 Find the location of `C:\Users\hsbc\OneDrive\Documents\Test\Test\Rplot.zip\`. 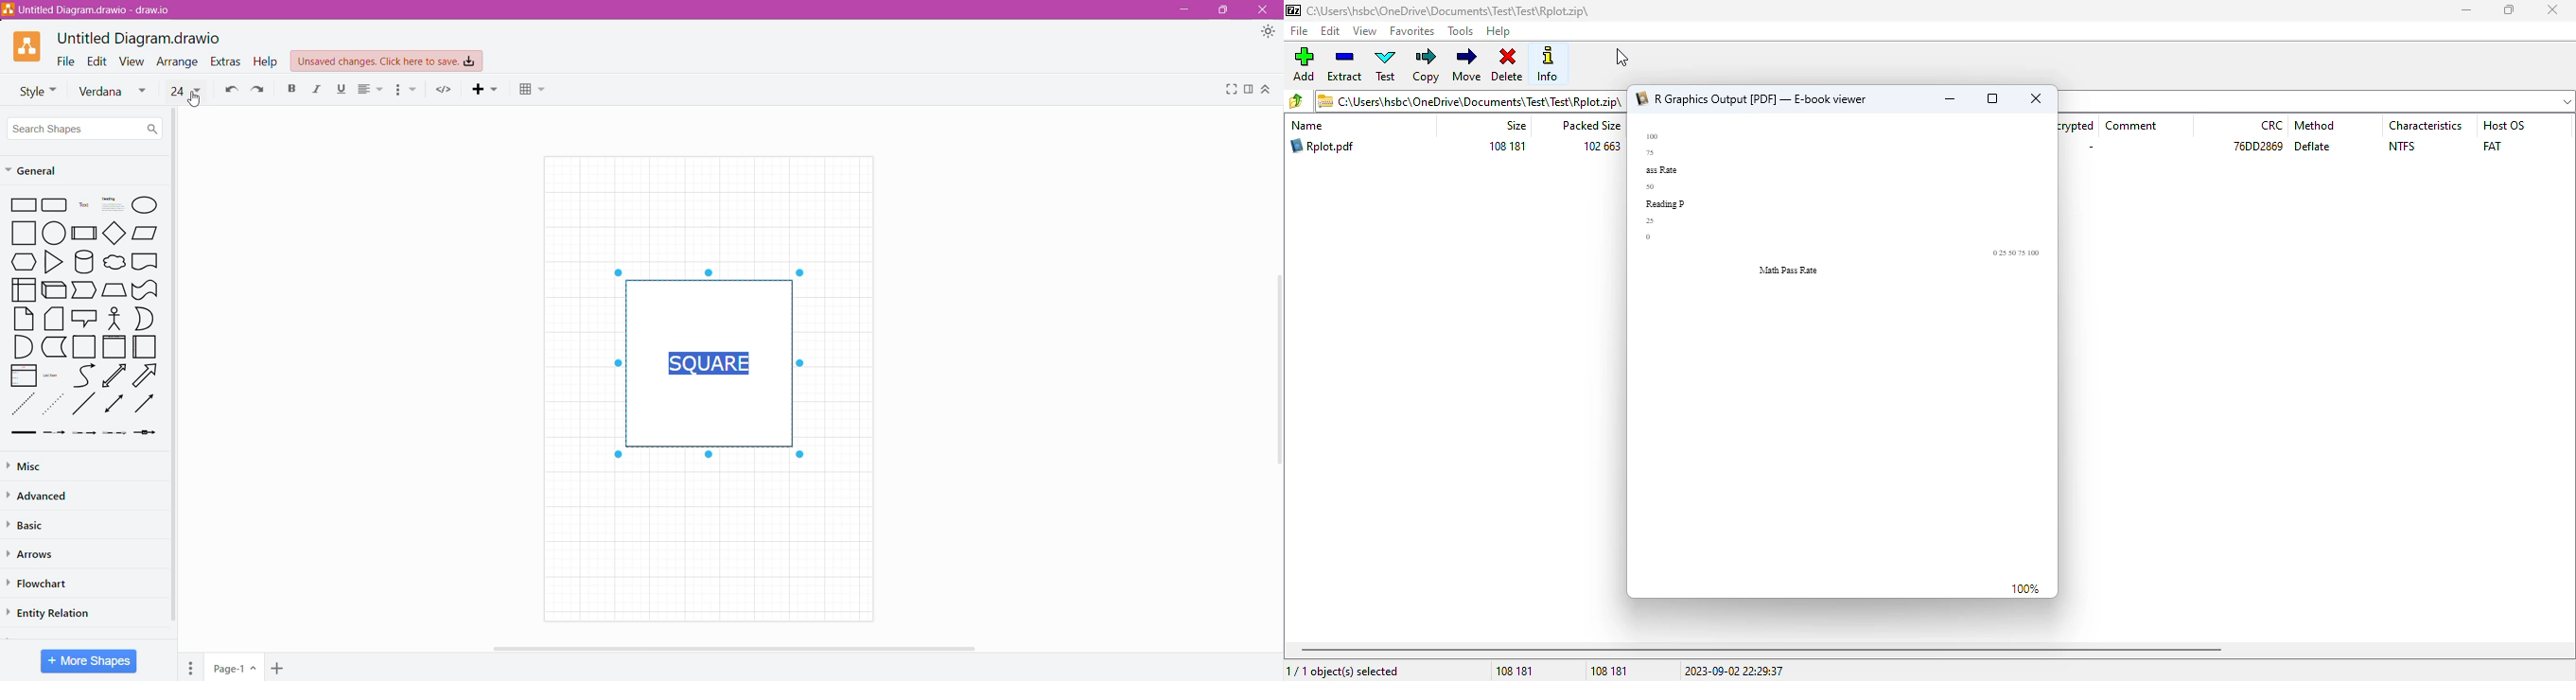

C:\Users\hsbc\OneDrive\Documents\Test\Test\Rplot.zip\ is located at coordinates (1441, 11).